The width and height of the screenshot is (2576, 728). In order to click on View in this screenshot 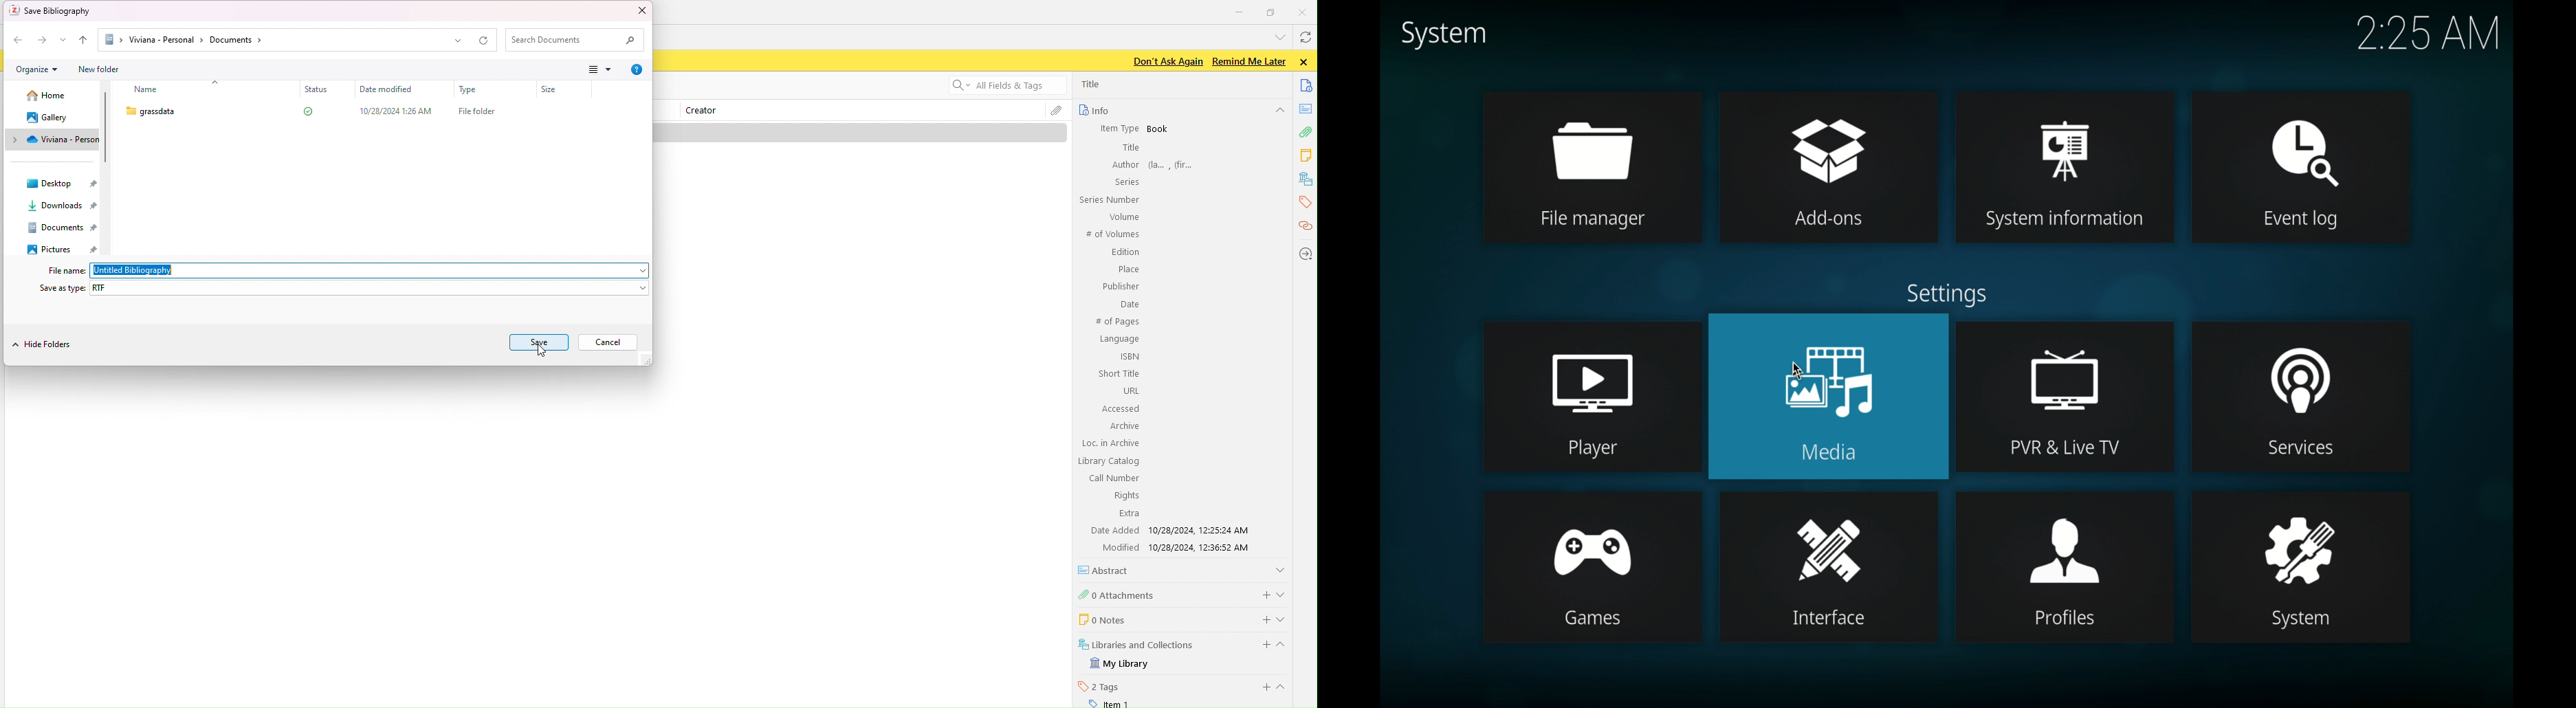, I will do `click(600, 69)`.